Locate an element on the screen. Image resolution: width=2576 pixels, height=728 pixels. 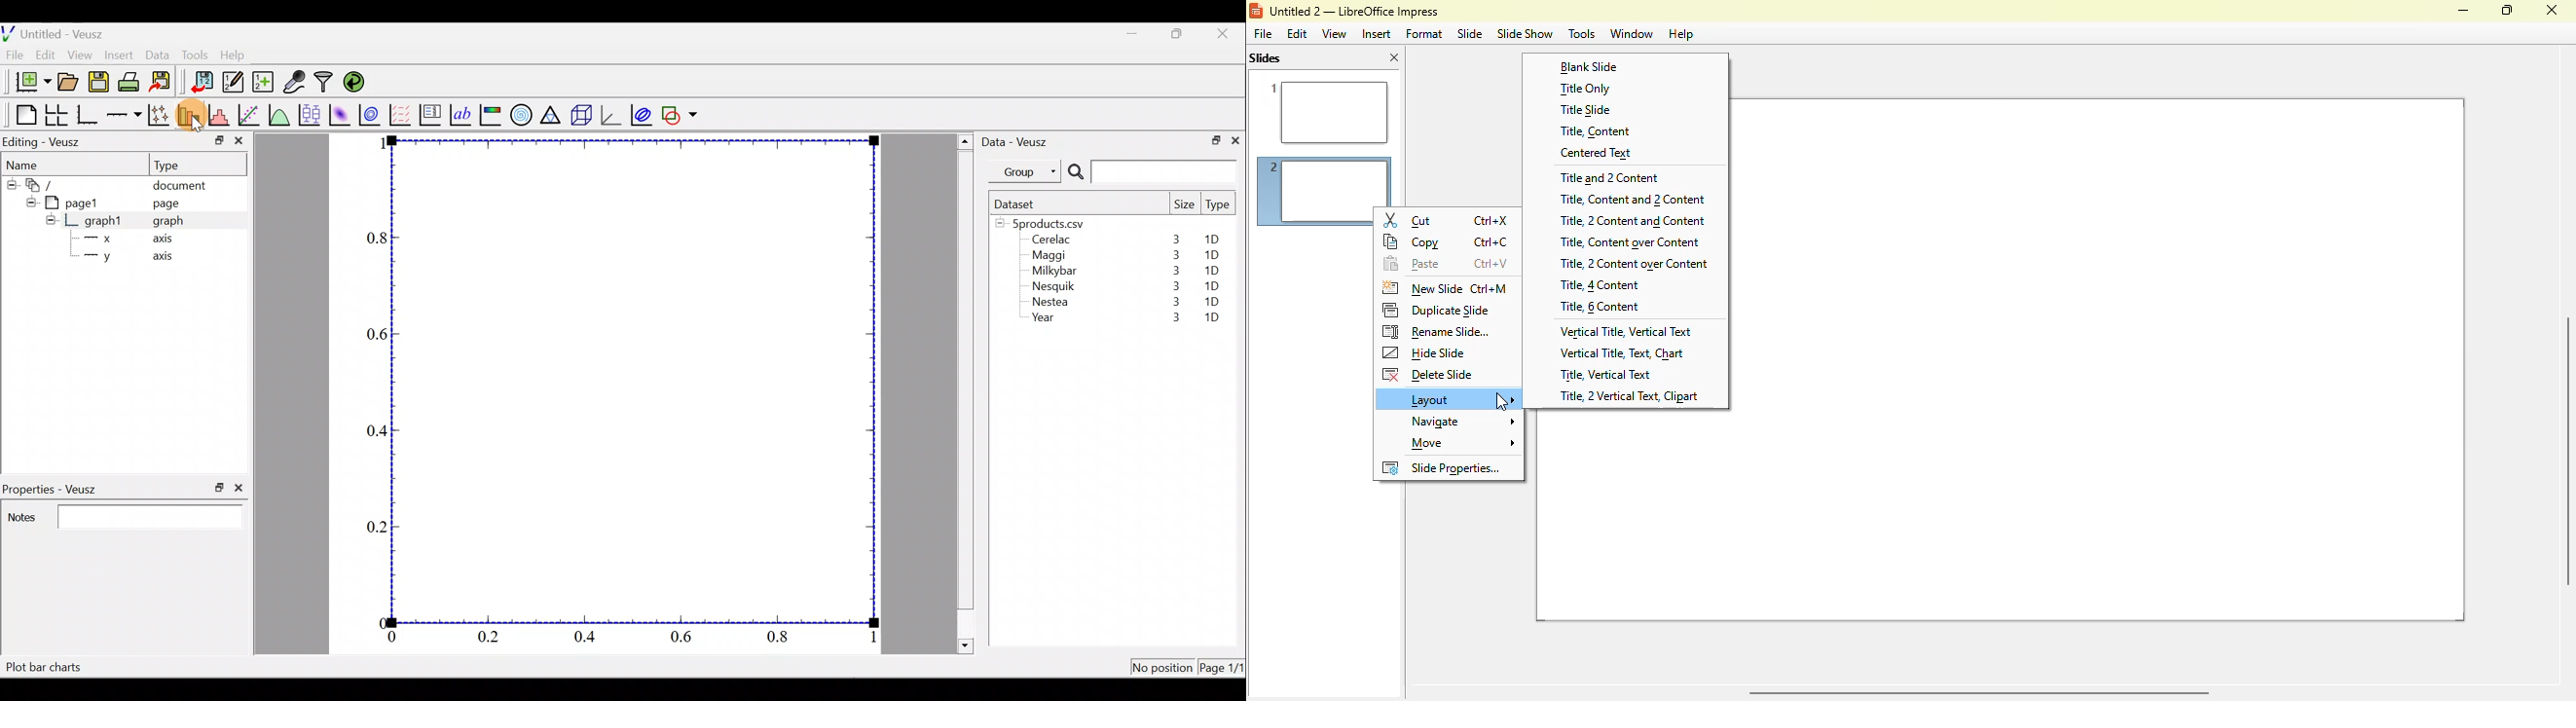
title and 2 content is located at coordinates (1609, 178).